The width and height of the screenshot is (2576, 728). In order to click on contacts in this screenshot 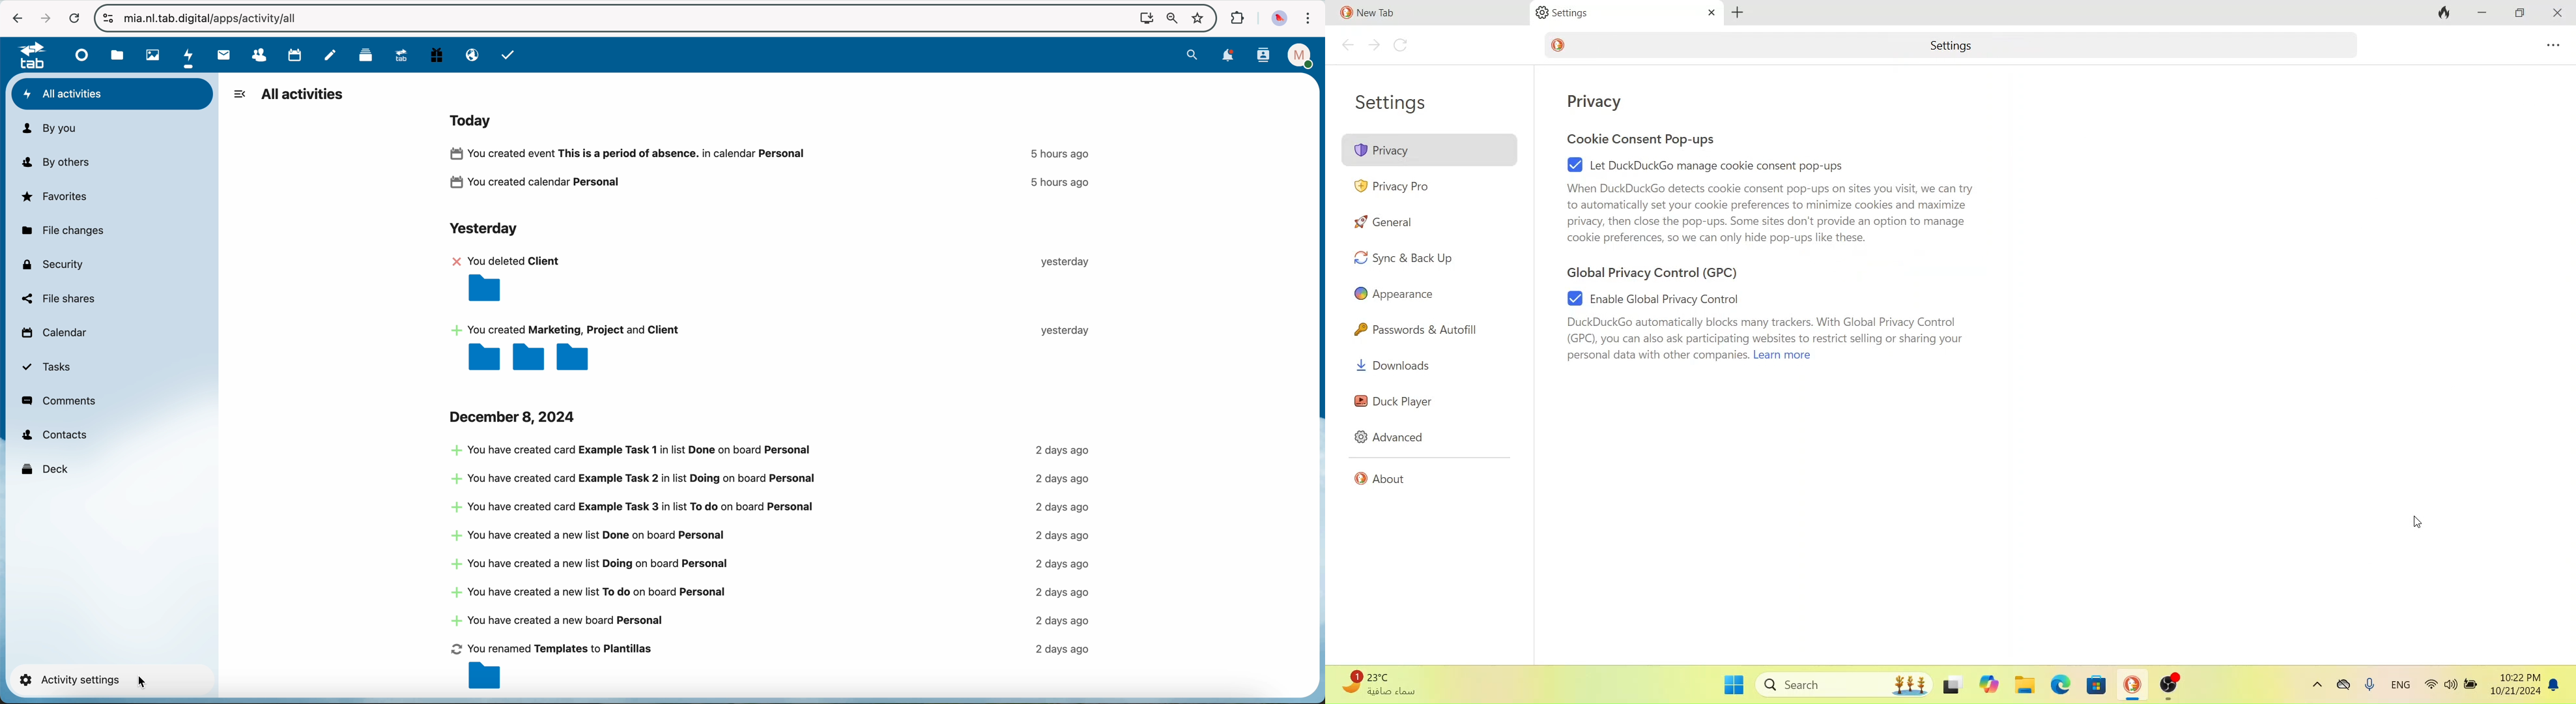, I will do `click(254, 55)`.